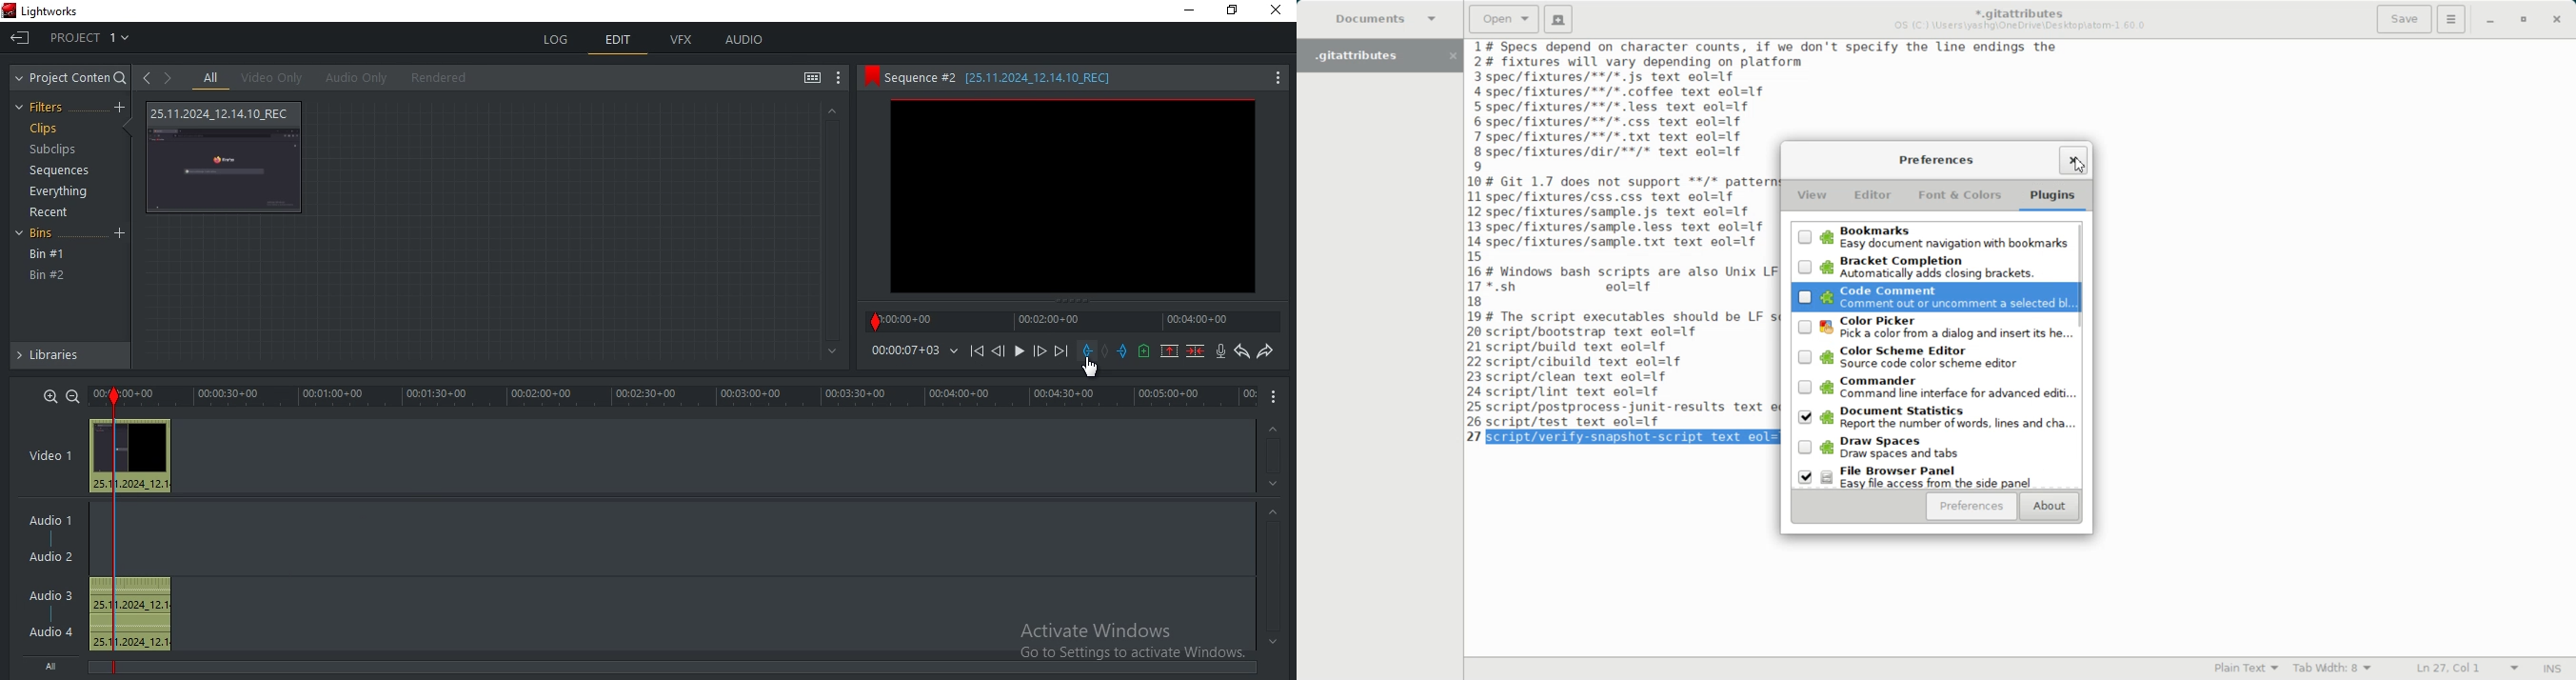 The image size is (2576, 700). What do you see at coordinates (831, 110) in the screenshot?
I see `Up` at bounding box center [831, 110].